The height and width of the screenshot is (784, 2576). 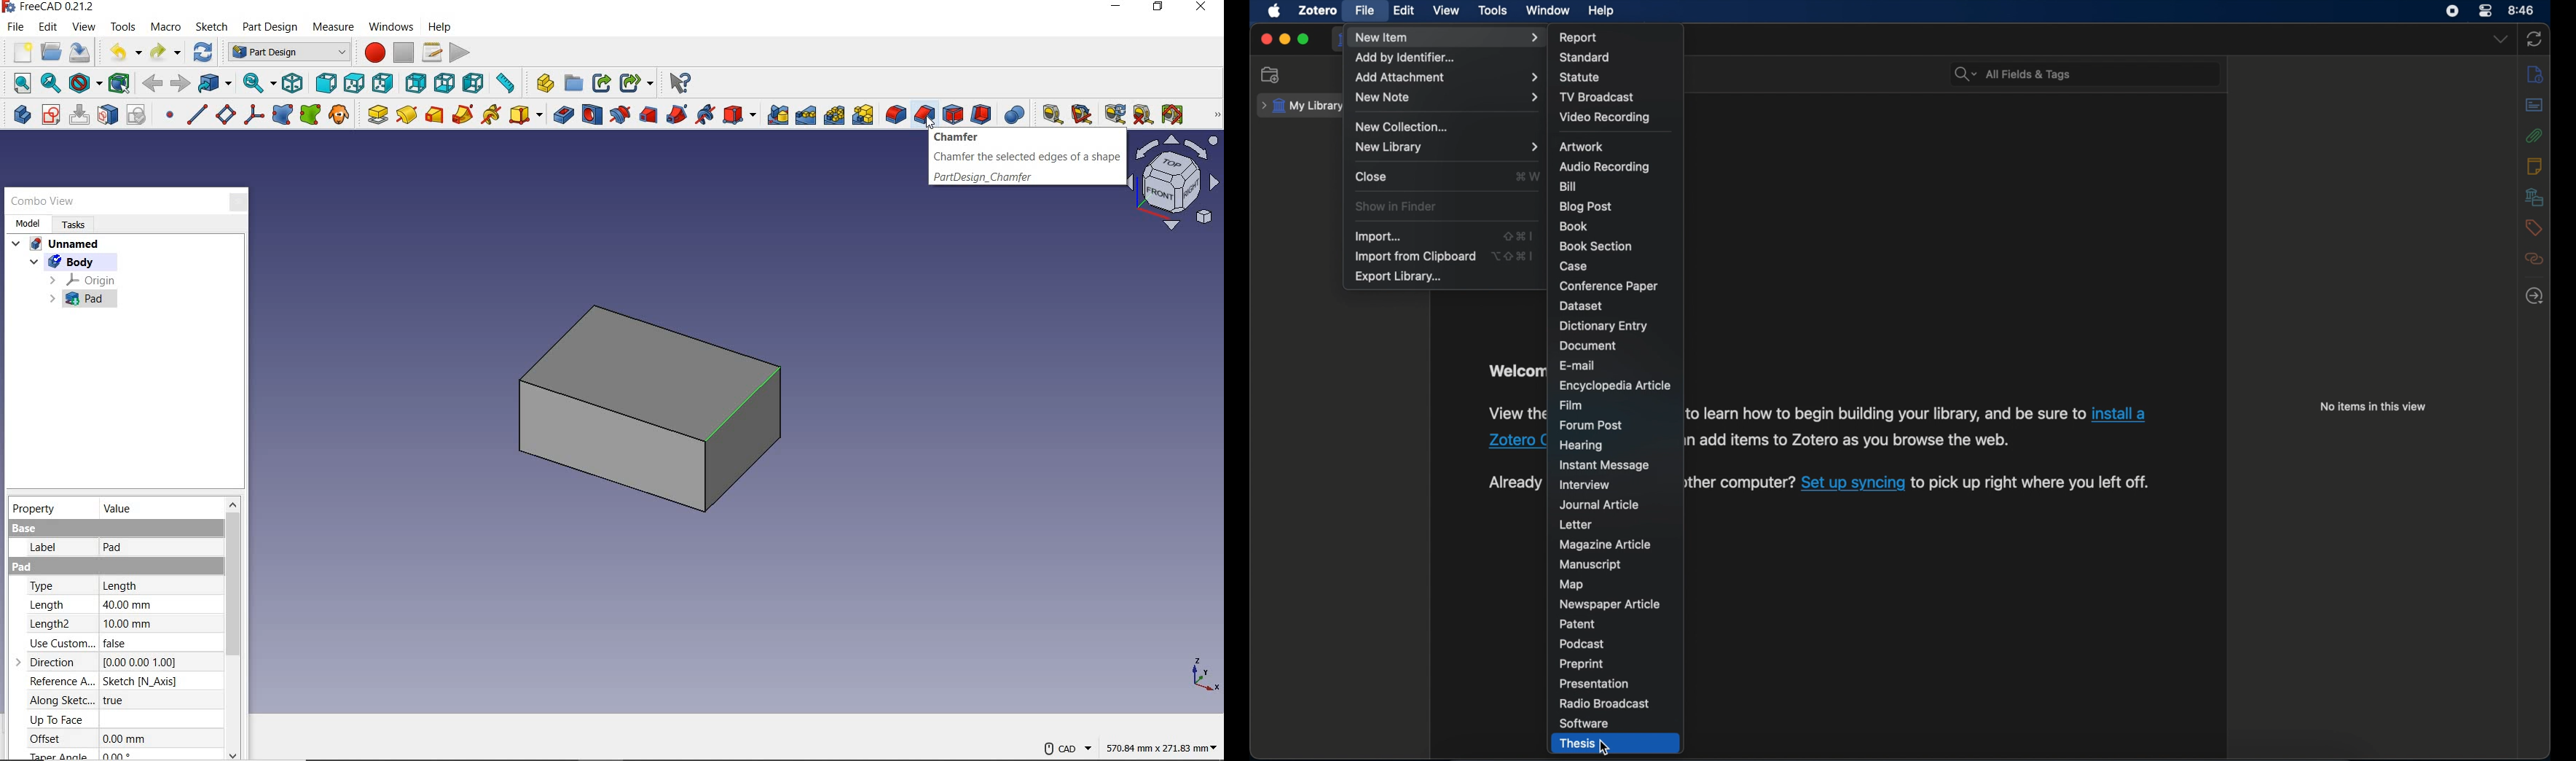 What do you see at coordinates (439, 28) in the screenshot?
I see `help` at bounding box center [439, 28].